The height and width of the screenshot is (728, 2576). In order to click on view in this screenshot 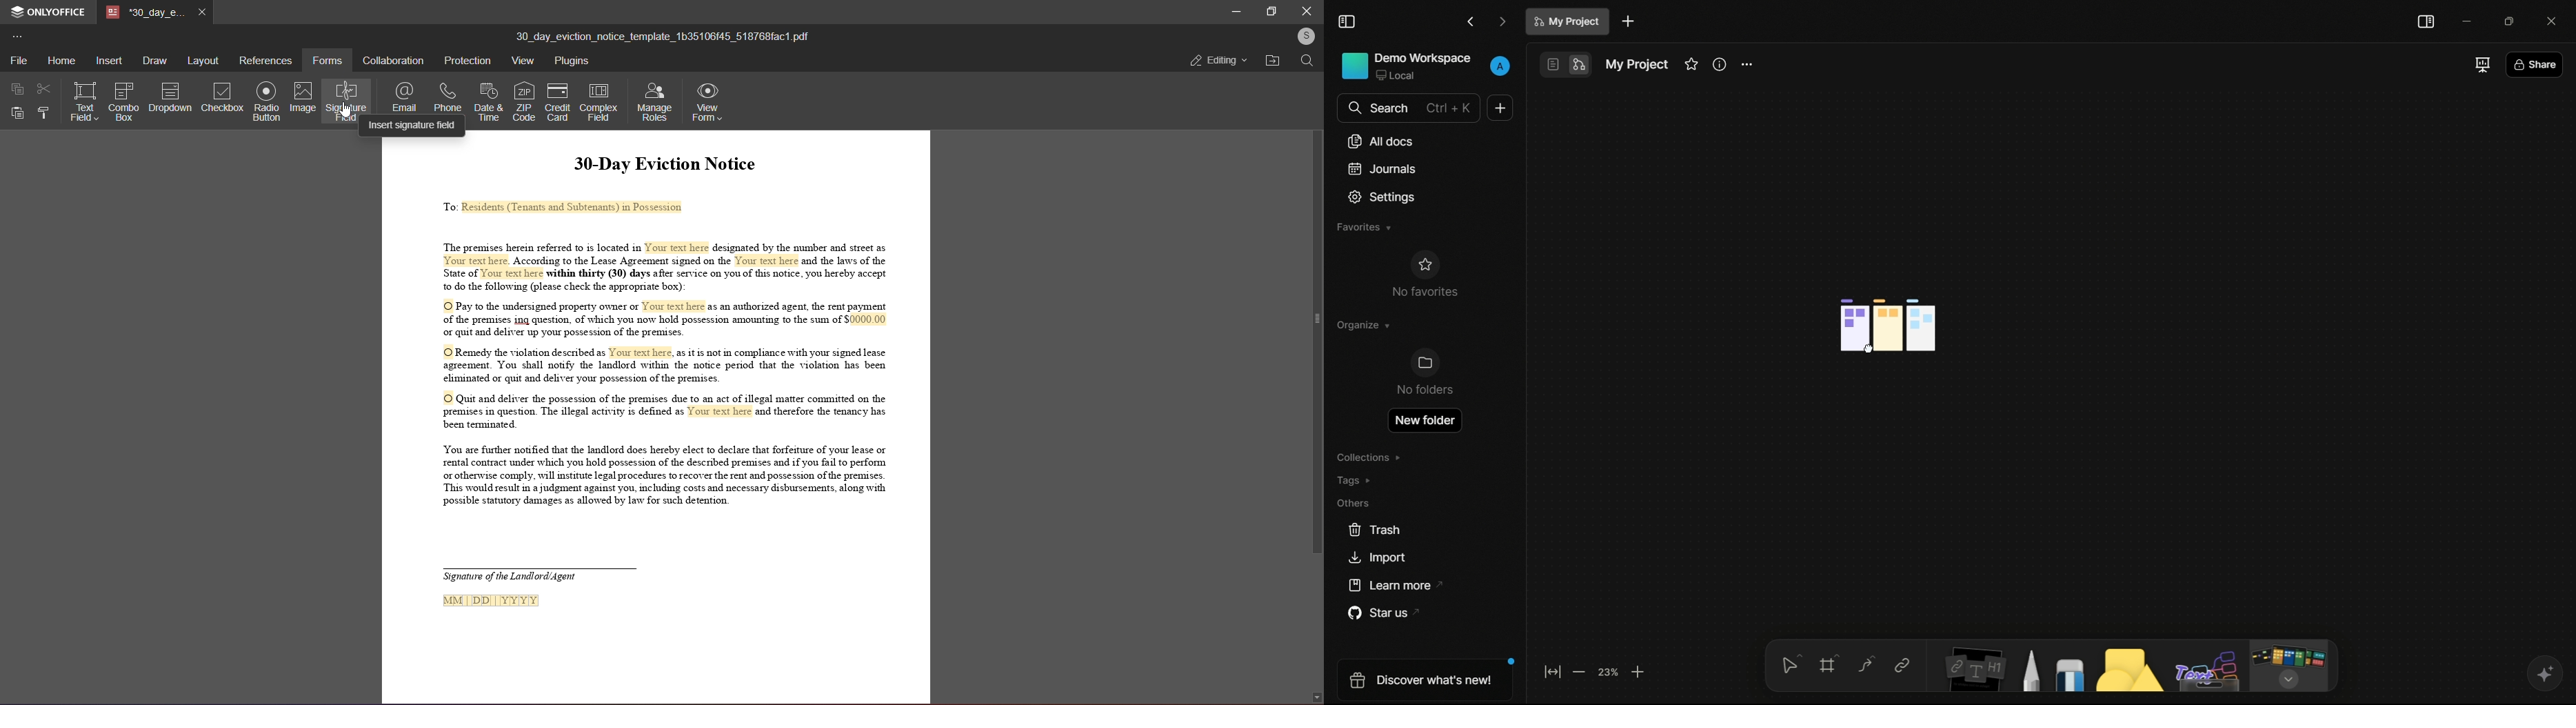, I will do `click(520, 60)`.